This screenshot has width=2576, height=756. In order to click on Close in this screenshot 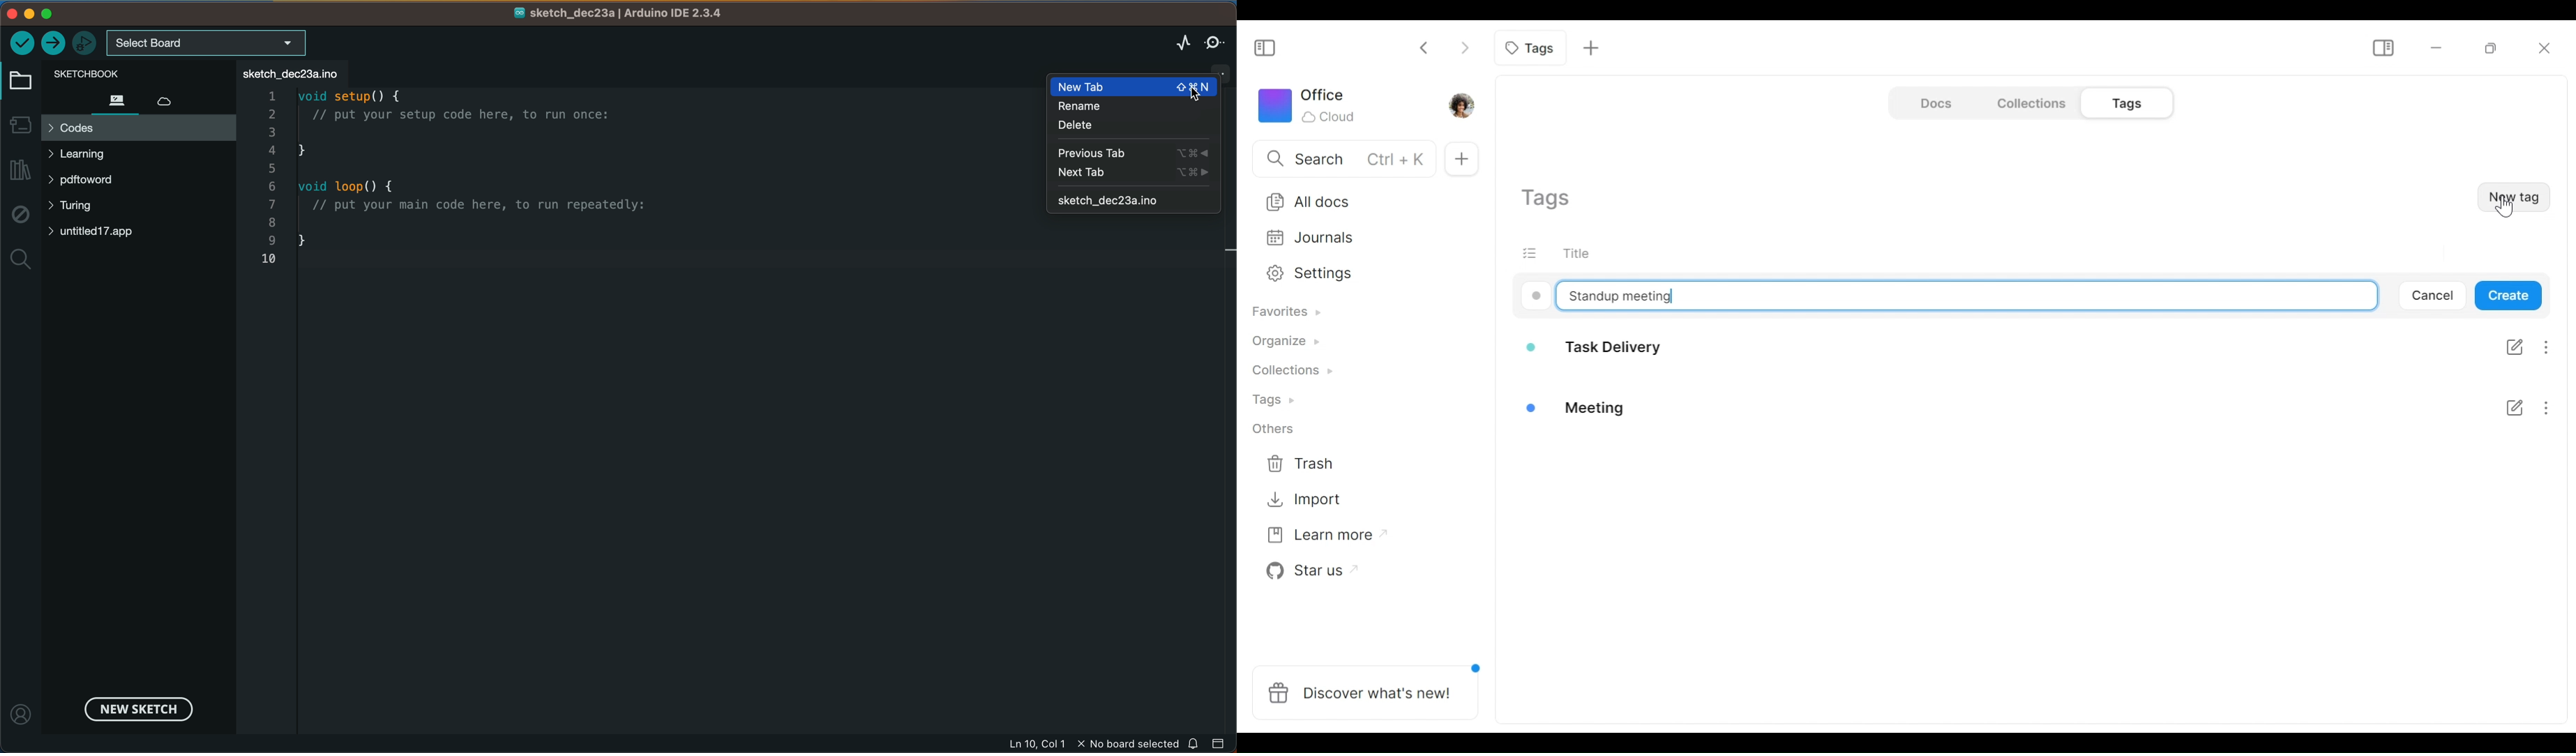, I will do `click(2545, 47)`.